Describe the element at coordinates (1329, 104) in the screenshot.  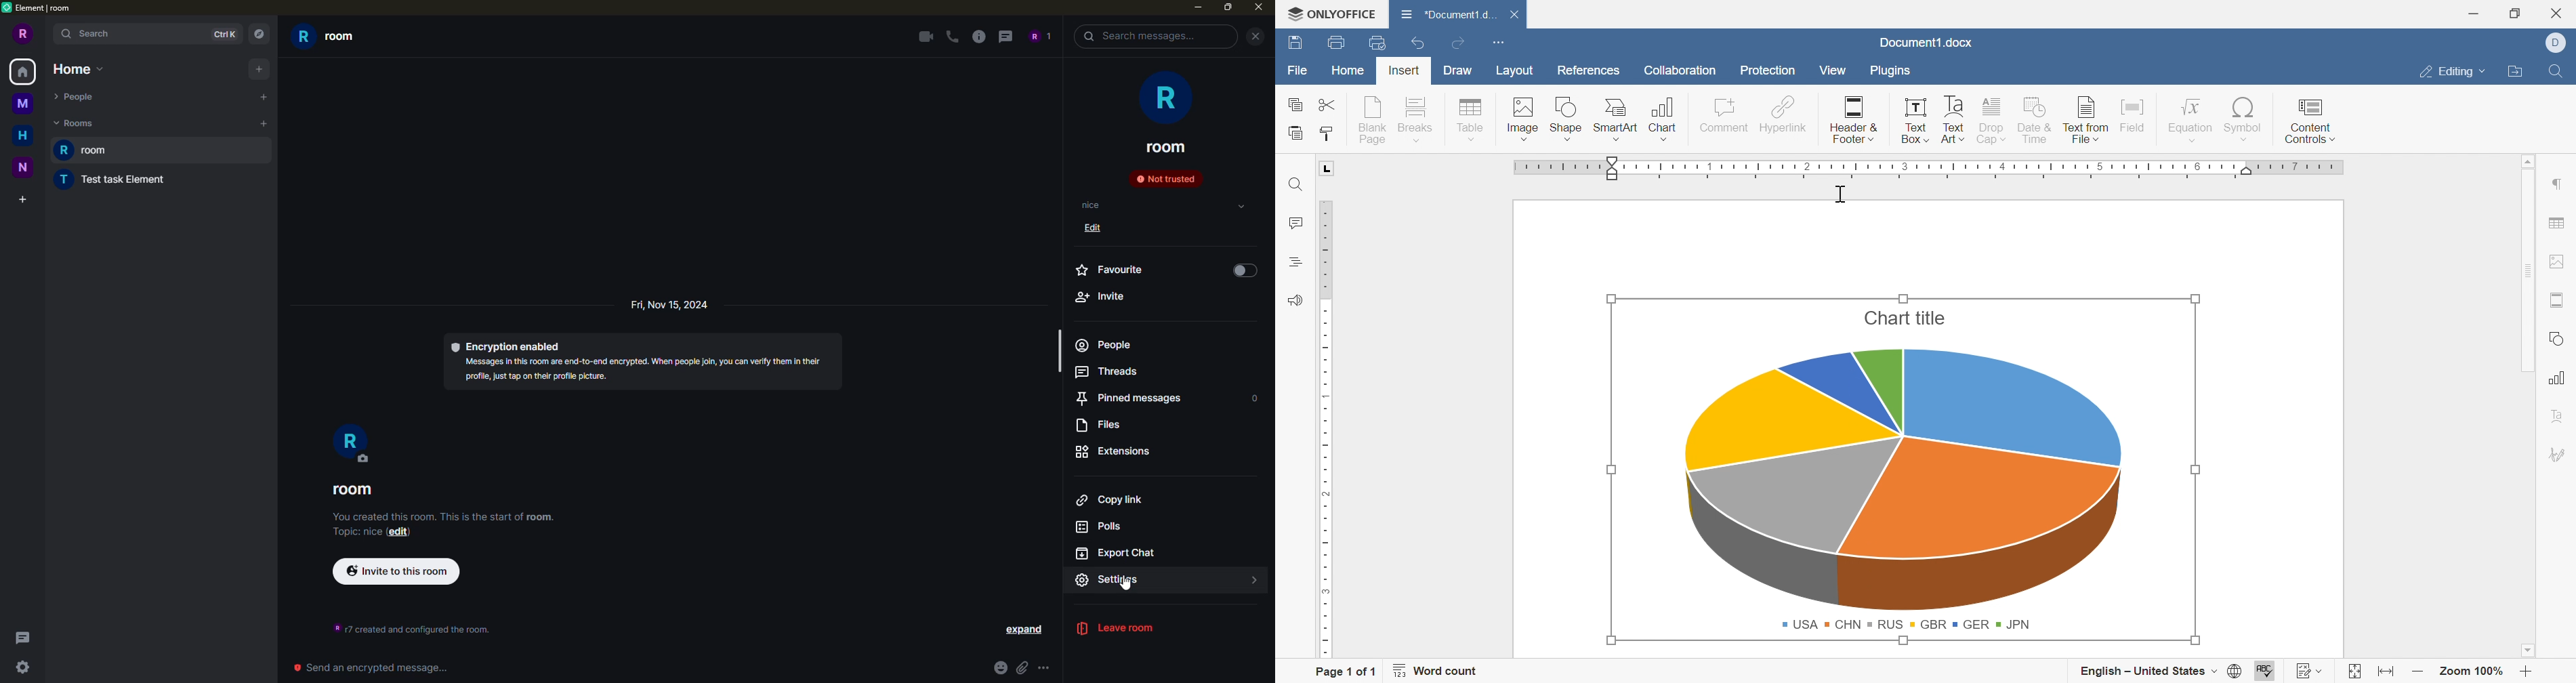
I see `Cut` at that location.